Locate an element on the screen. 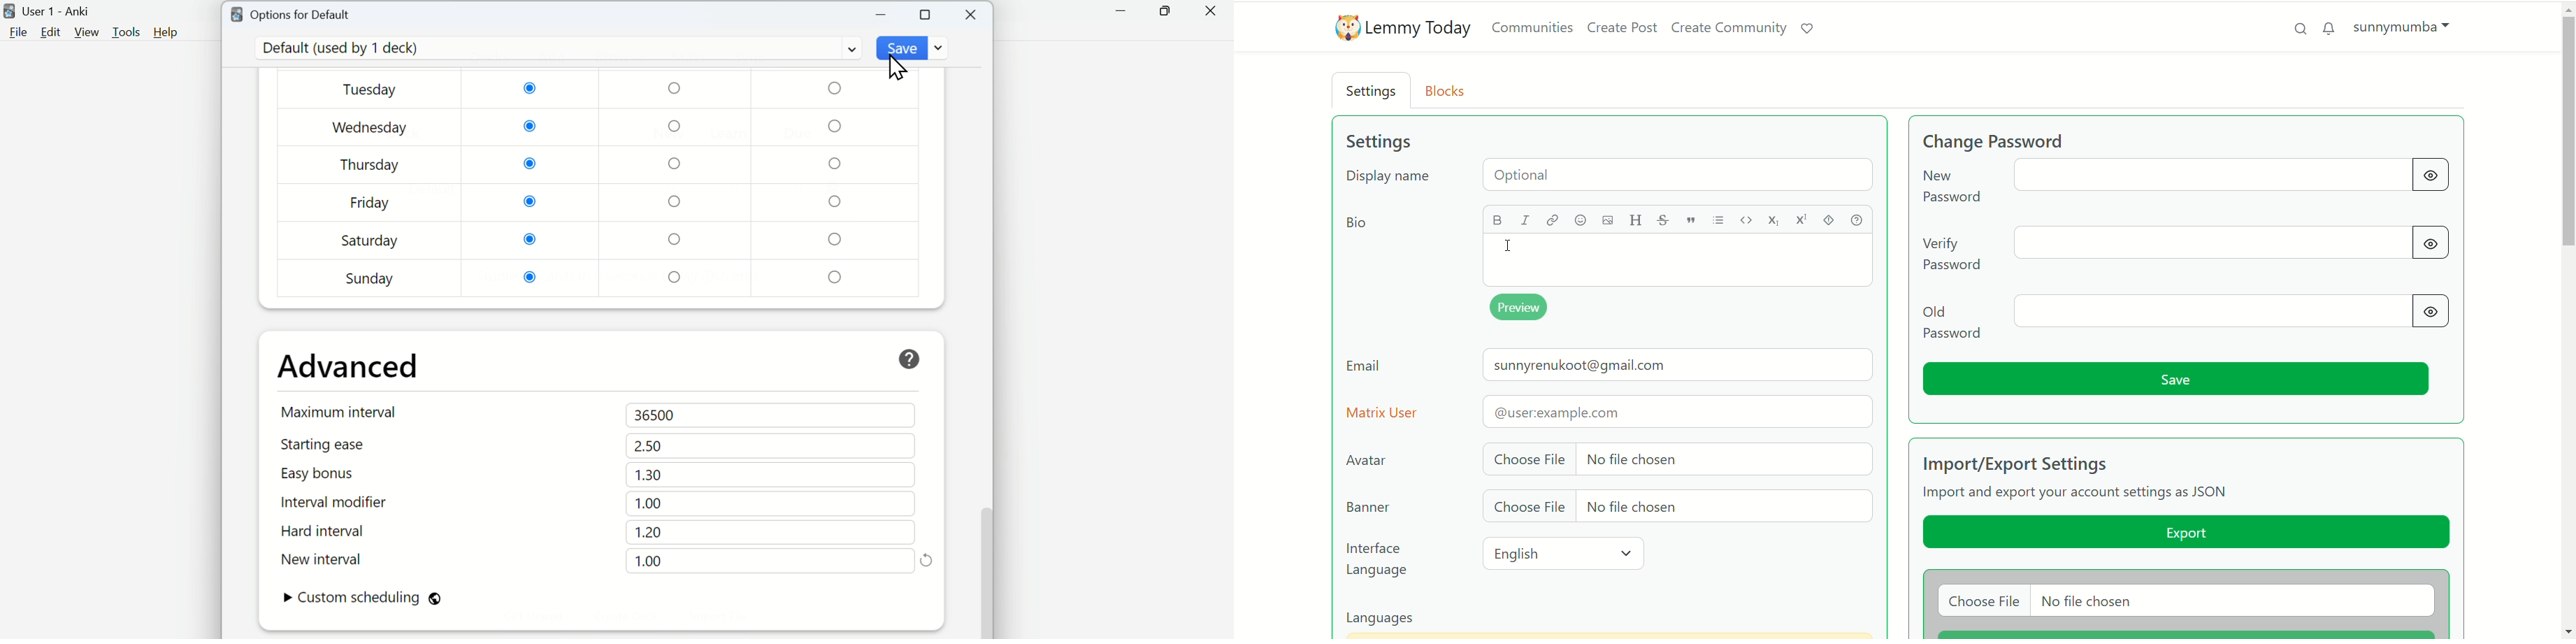 Image resolution: width=2576 pixels, height=644 pixels. code is located at coordinates (1748, 219).